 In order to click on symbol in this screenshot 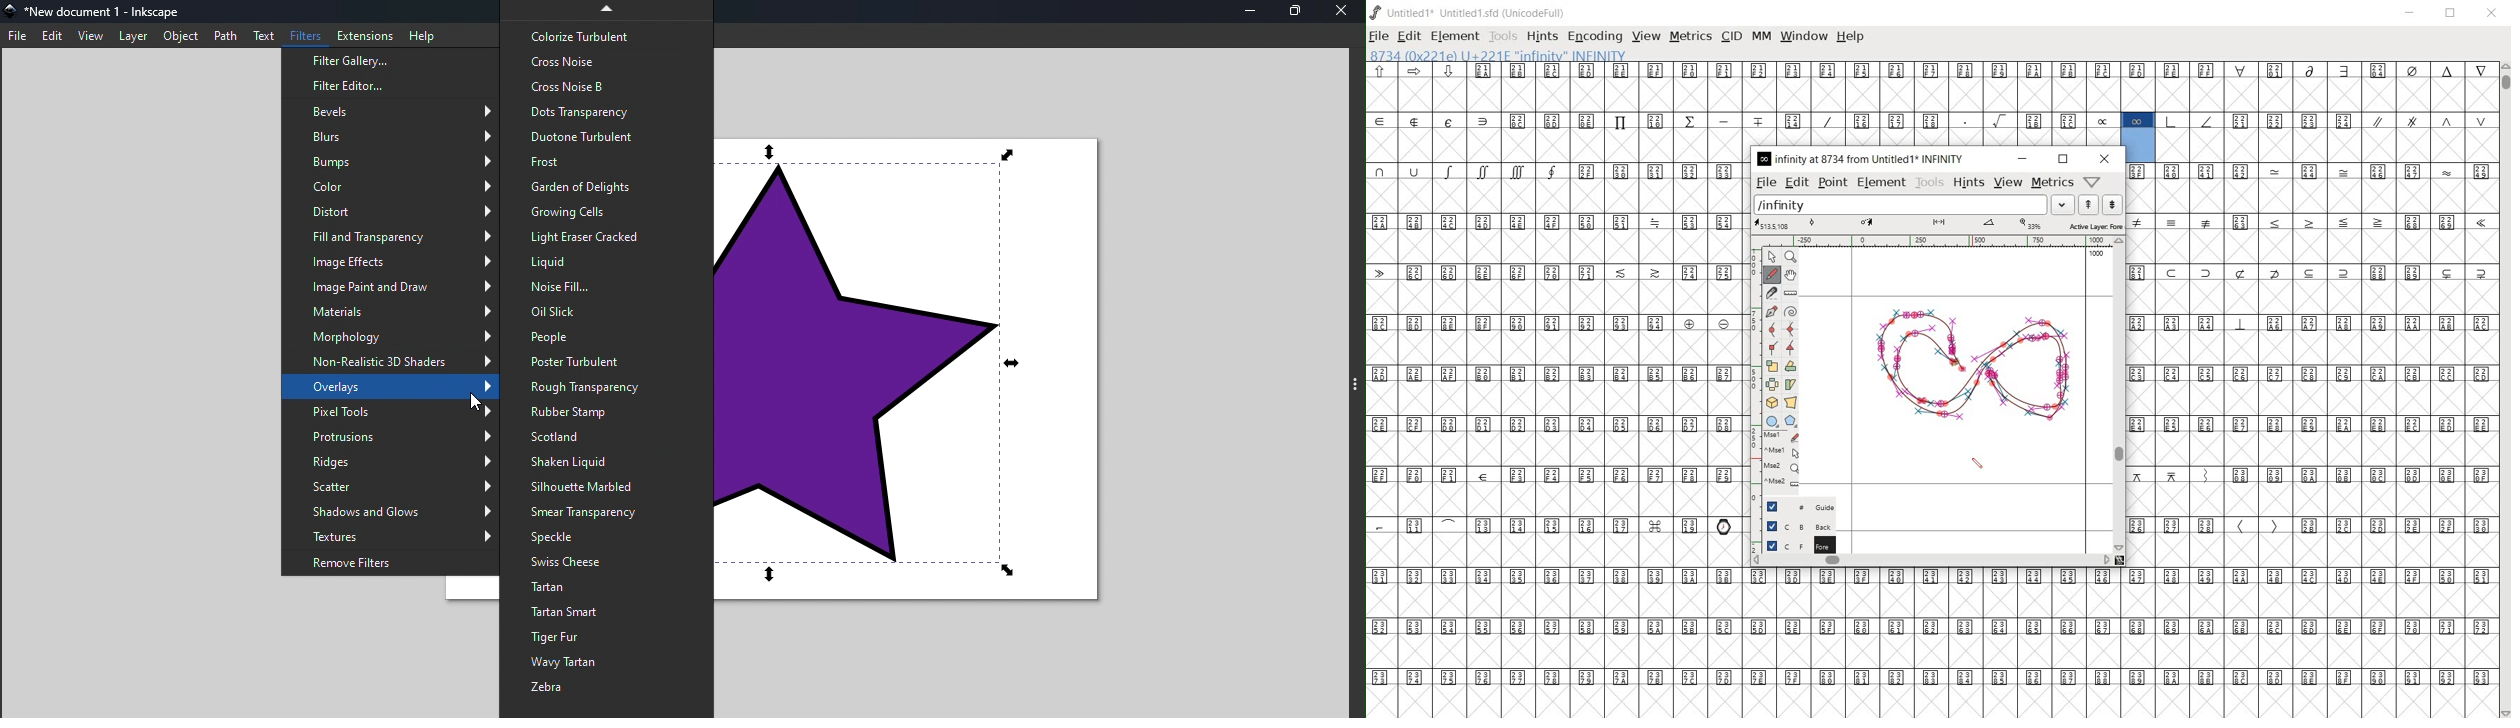, I will do `click(2481, 223)`.